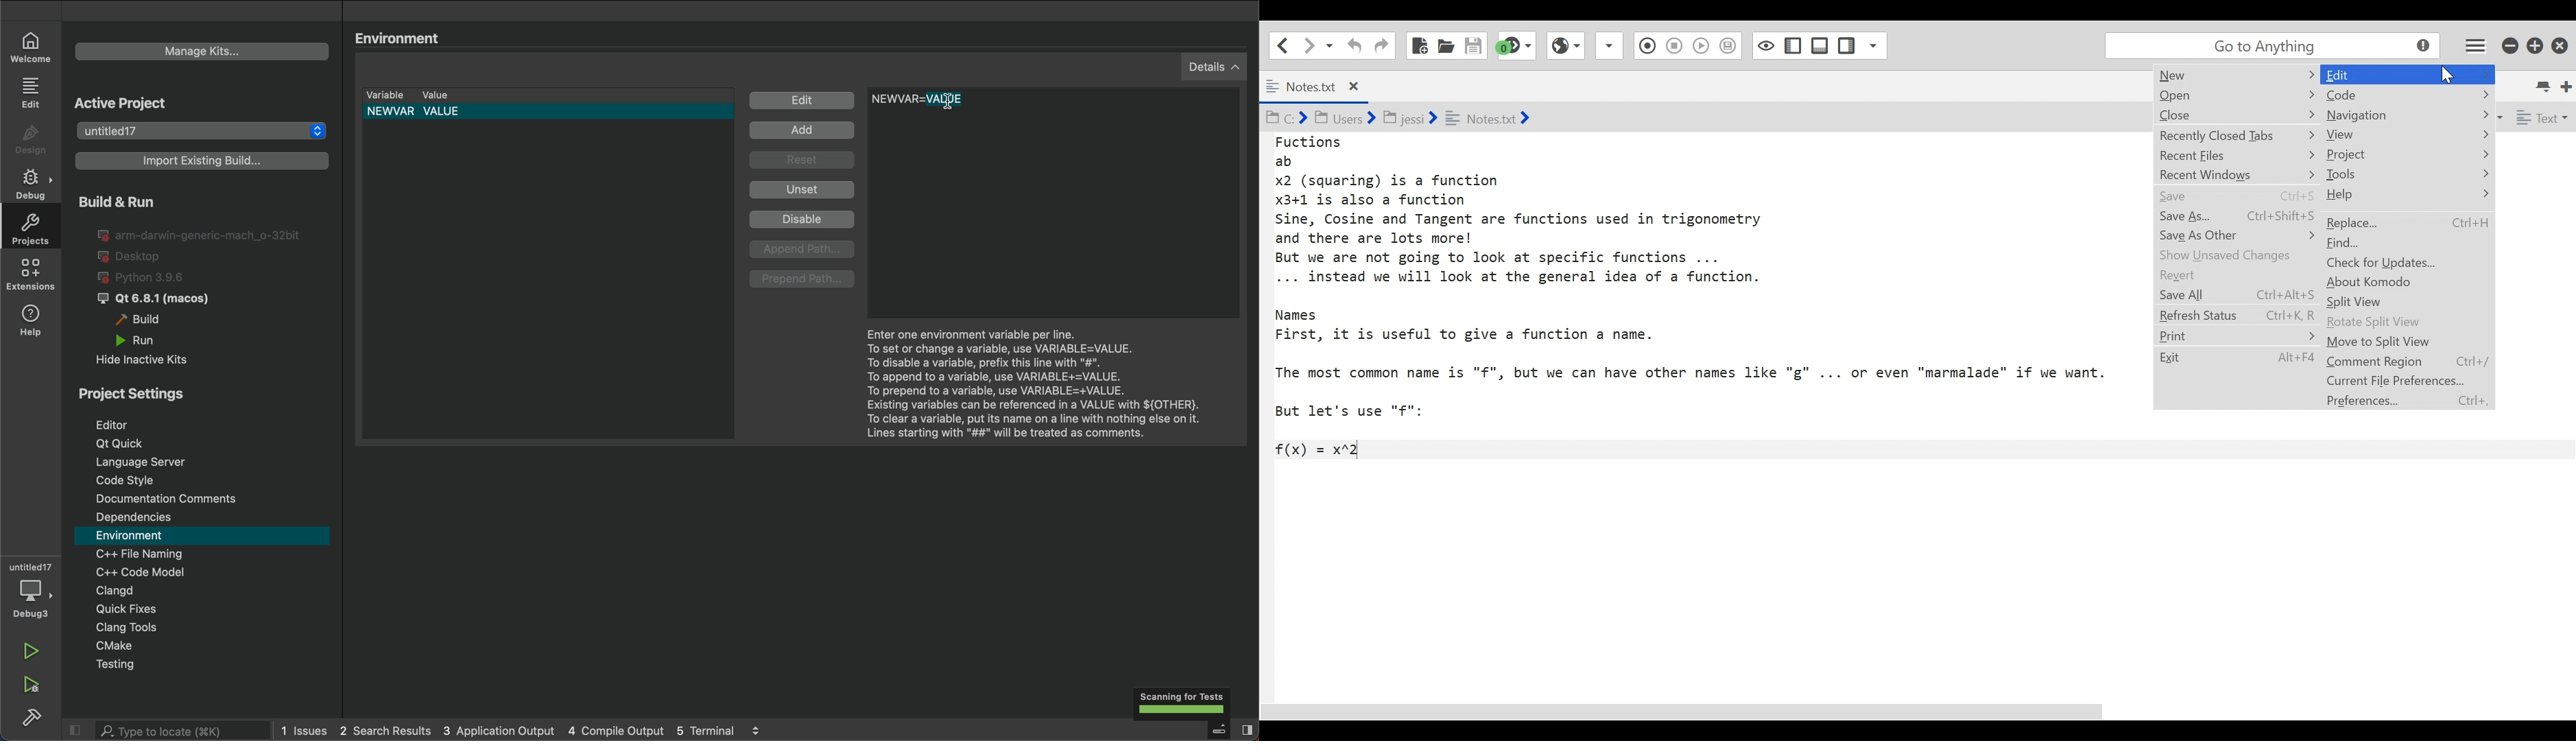  What do you see at coordinates (954, 101) in the screenshot?
I see `before type` at bounding box center [954, 101].